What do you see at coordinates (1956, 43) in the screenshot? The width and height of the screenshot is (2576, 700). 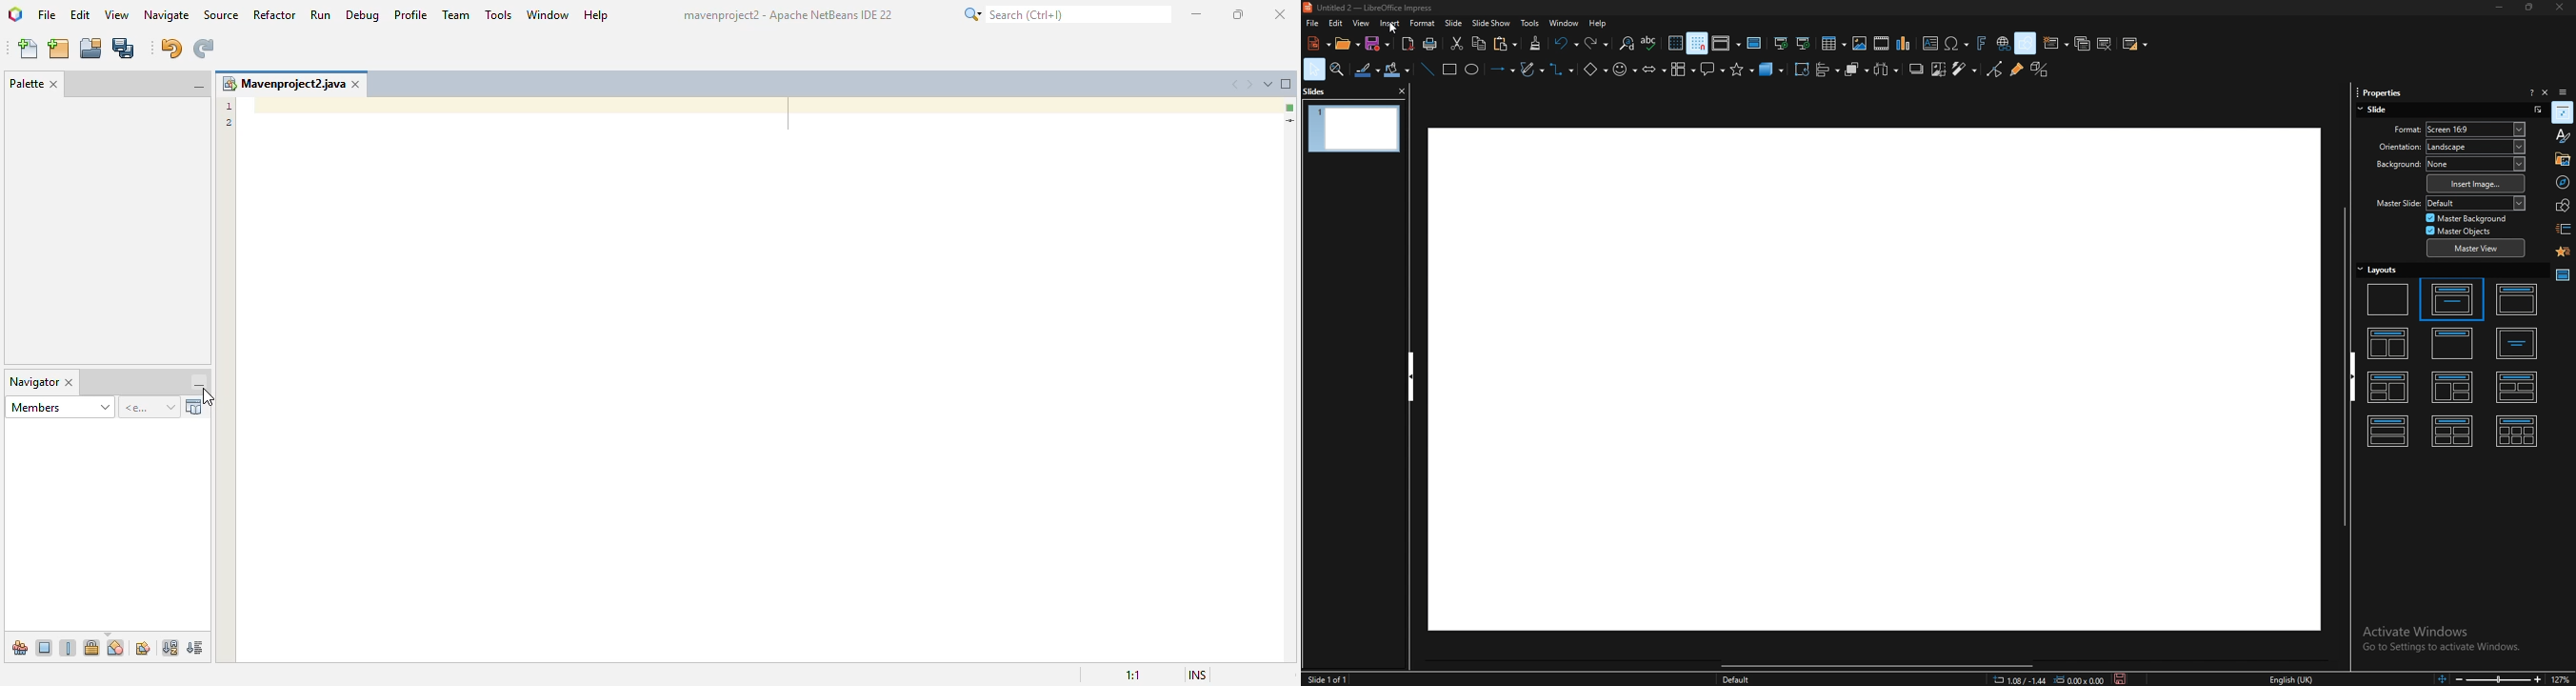 I see `insert special characters` at bounding box center [1956, 43].